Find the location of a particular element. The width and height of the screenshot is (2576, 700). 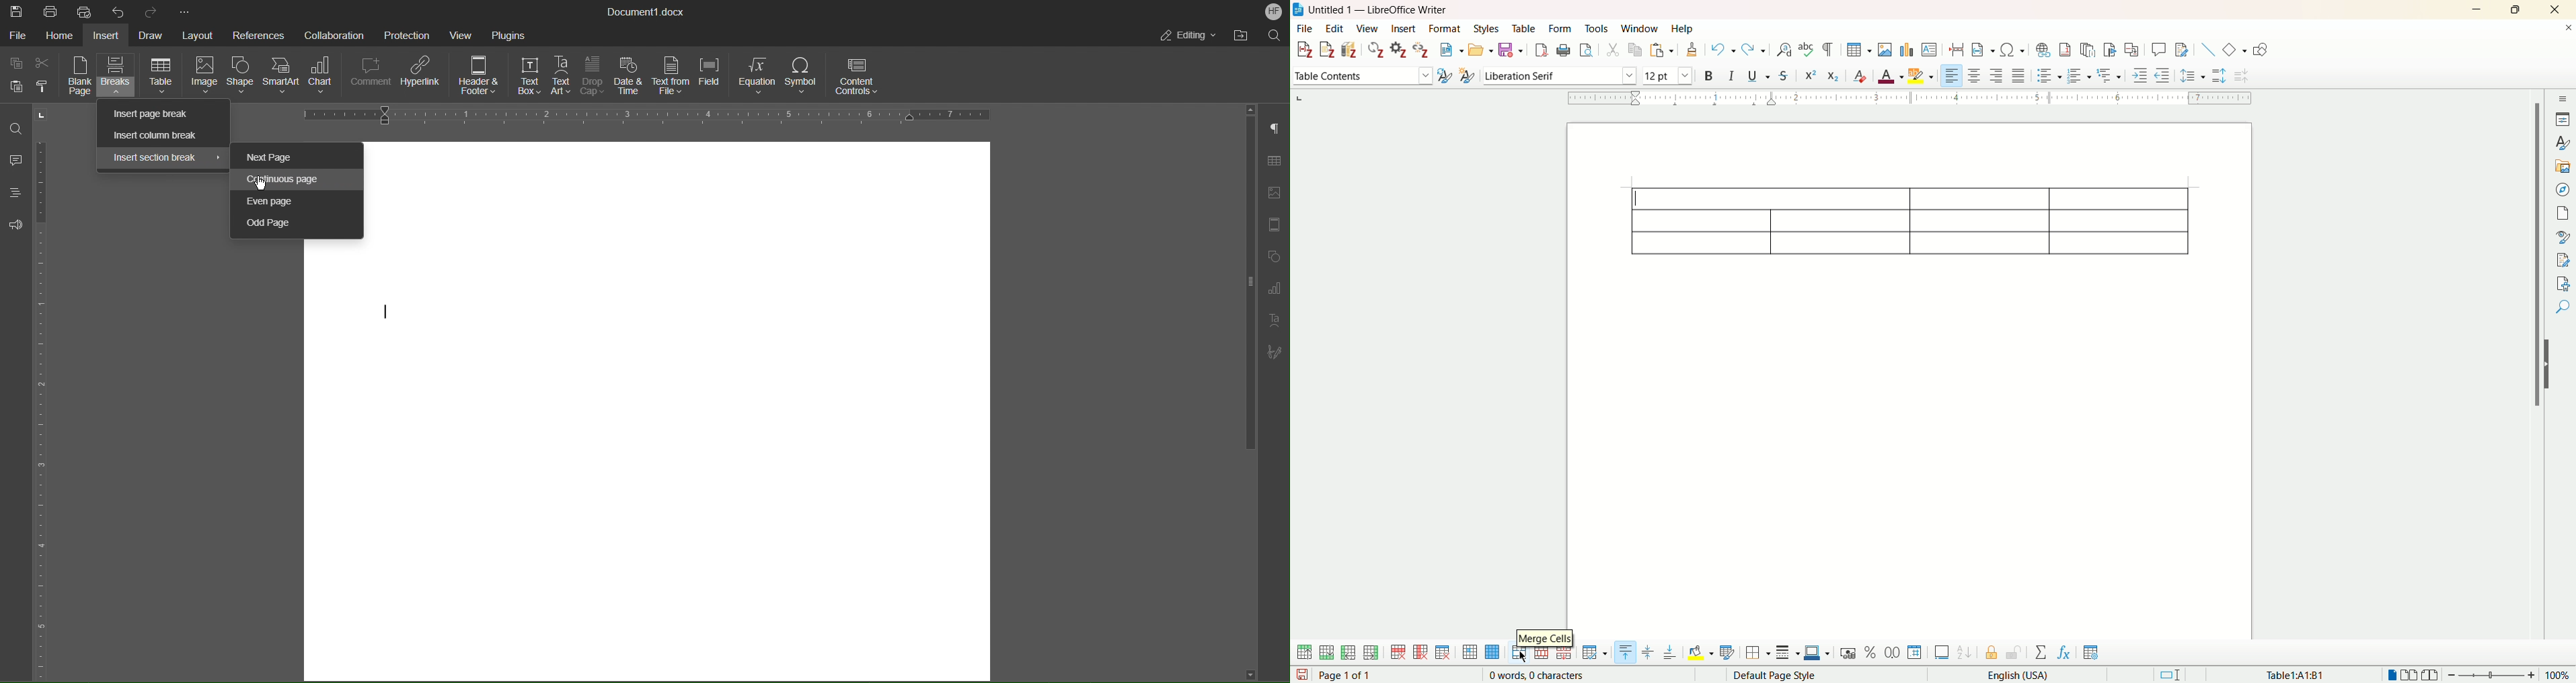

insert bookmark is located at coordinates (2110, 49).